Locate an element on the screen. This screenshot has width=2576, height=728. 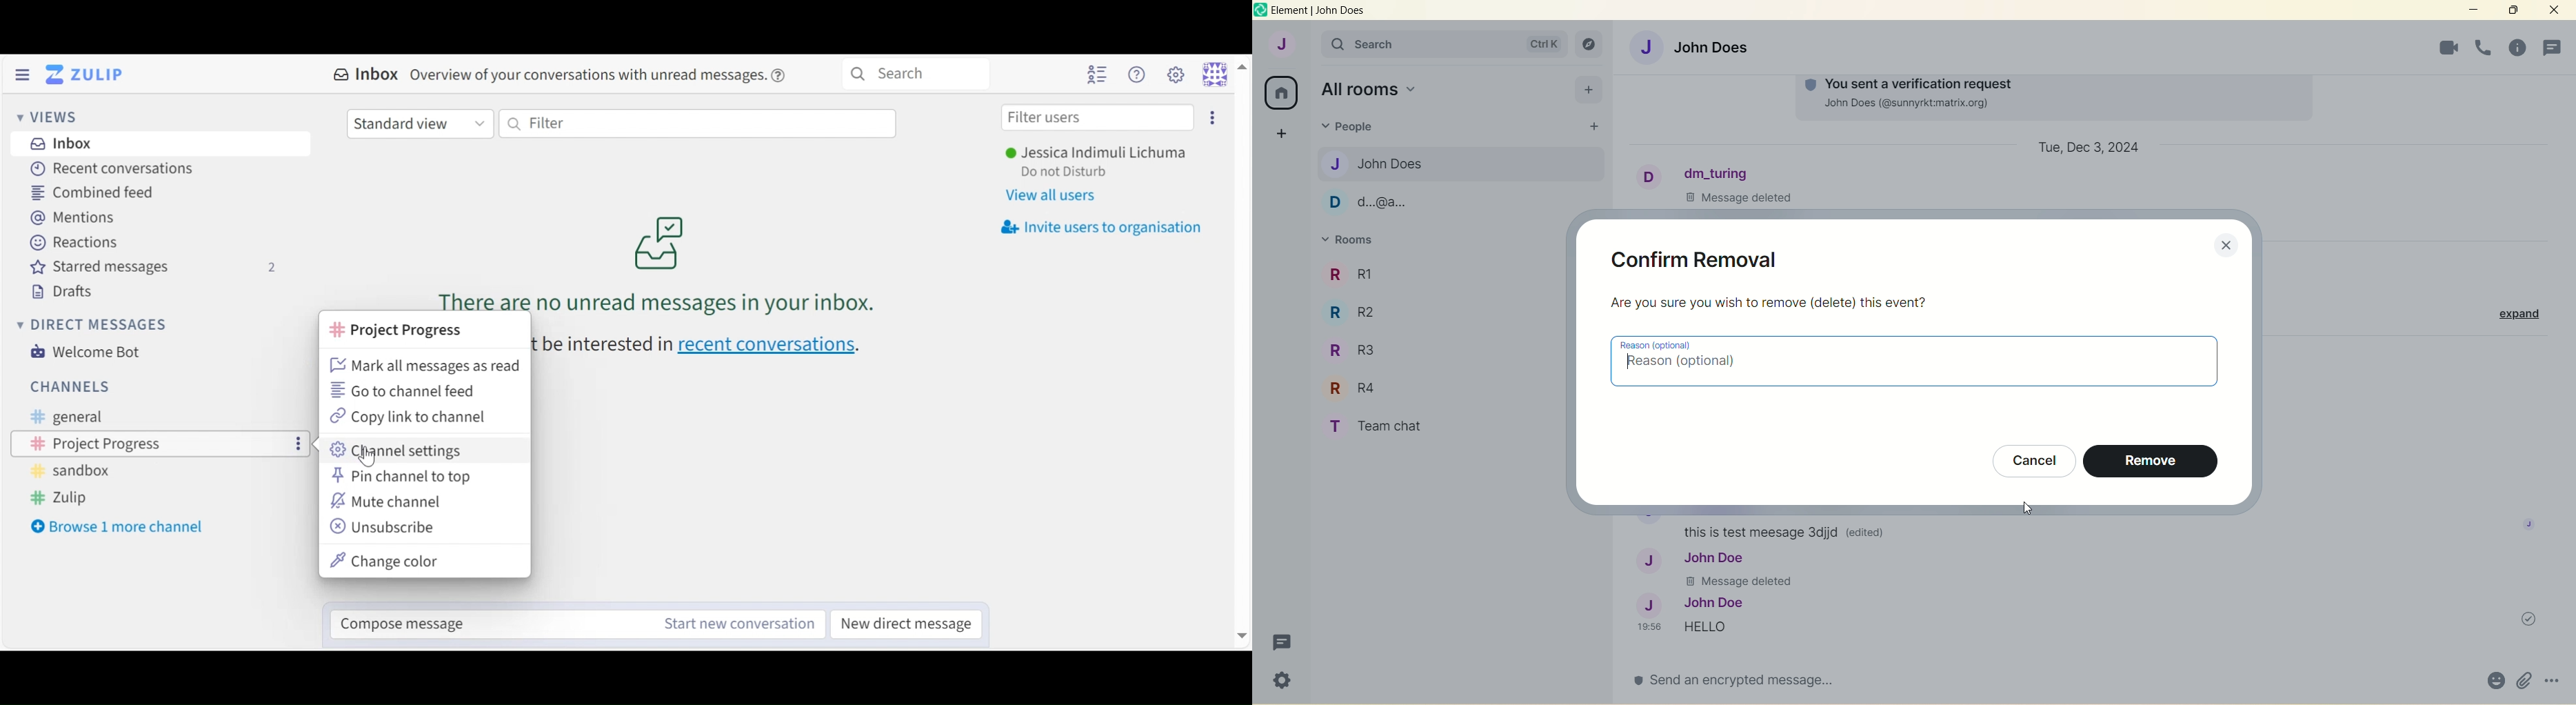
Inbox is located at coordinates (369, 75).